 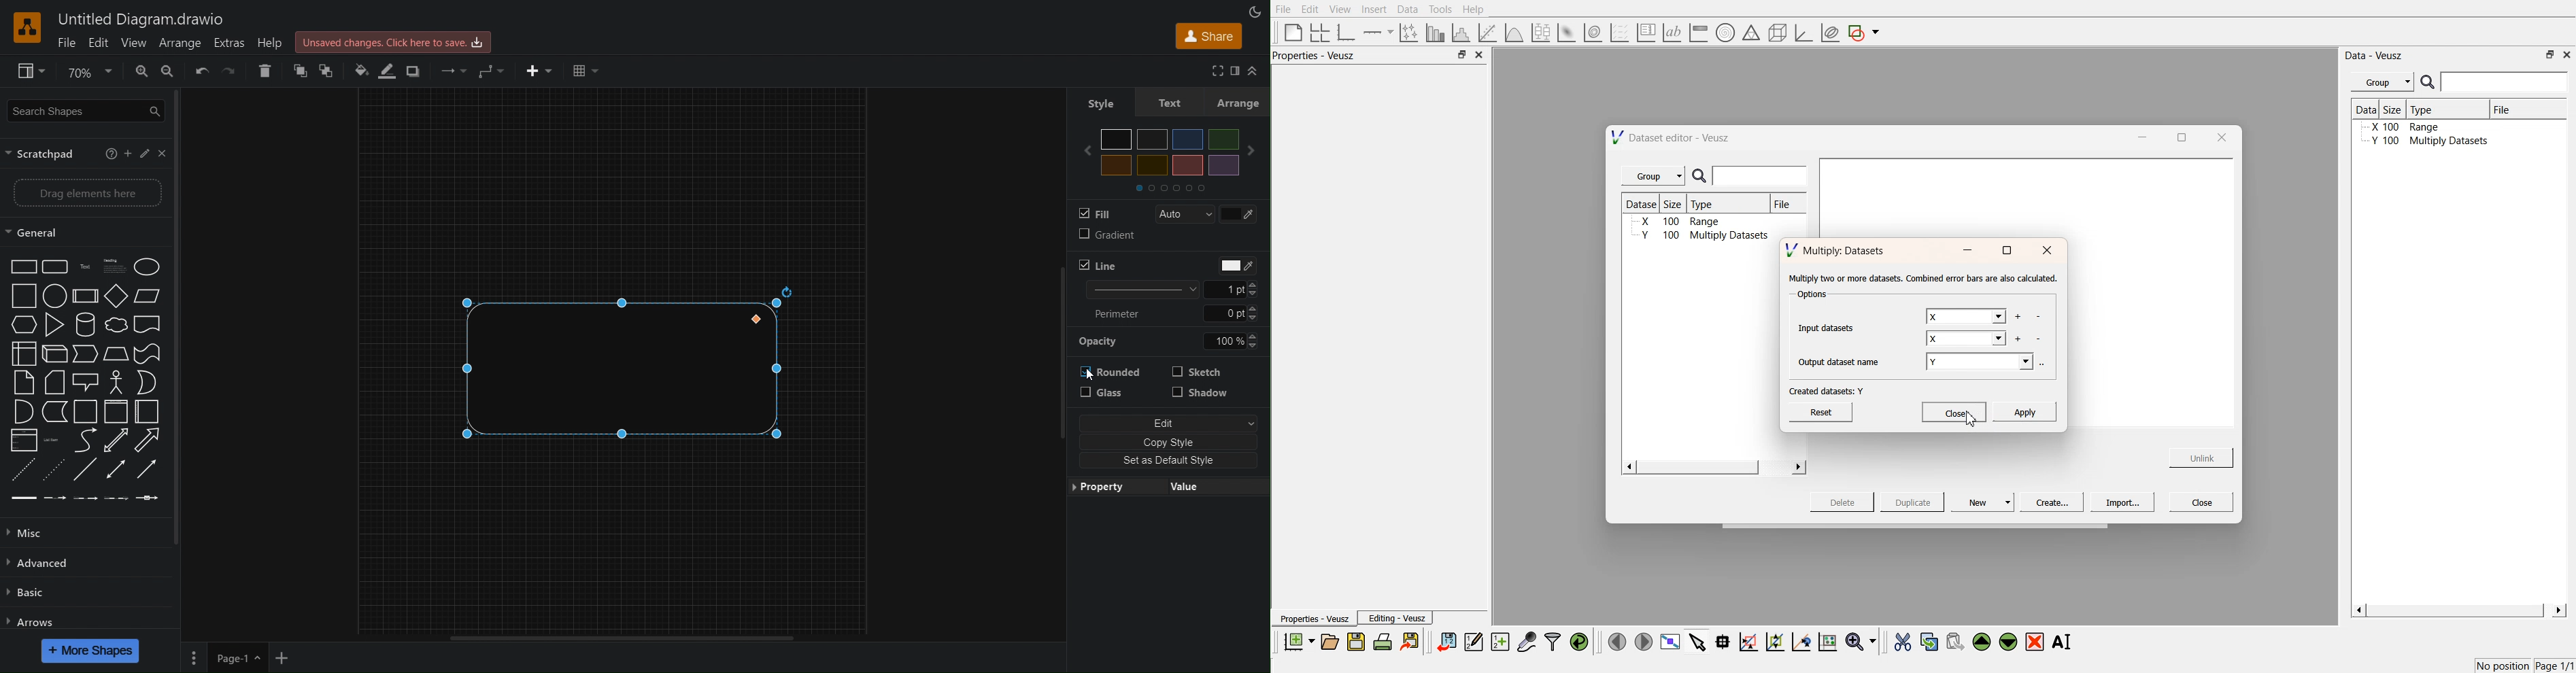 I want to click on Properties - Veusz, so click(x=1317, y=56).